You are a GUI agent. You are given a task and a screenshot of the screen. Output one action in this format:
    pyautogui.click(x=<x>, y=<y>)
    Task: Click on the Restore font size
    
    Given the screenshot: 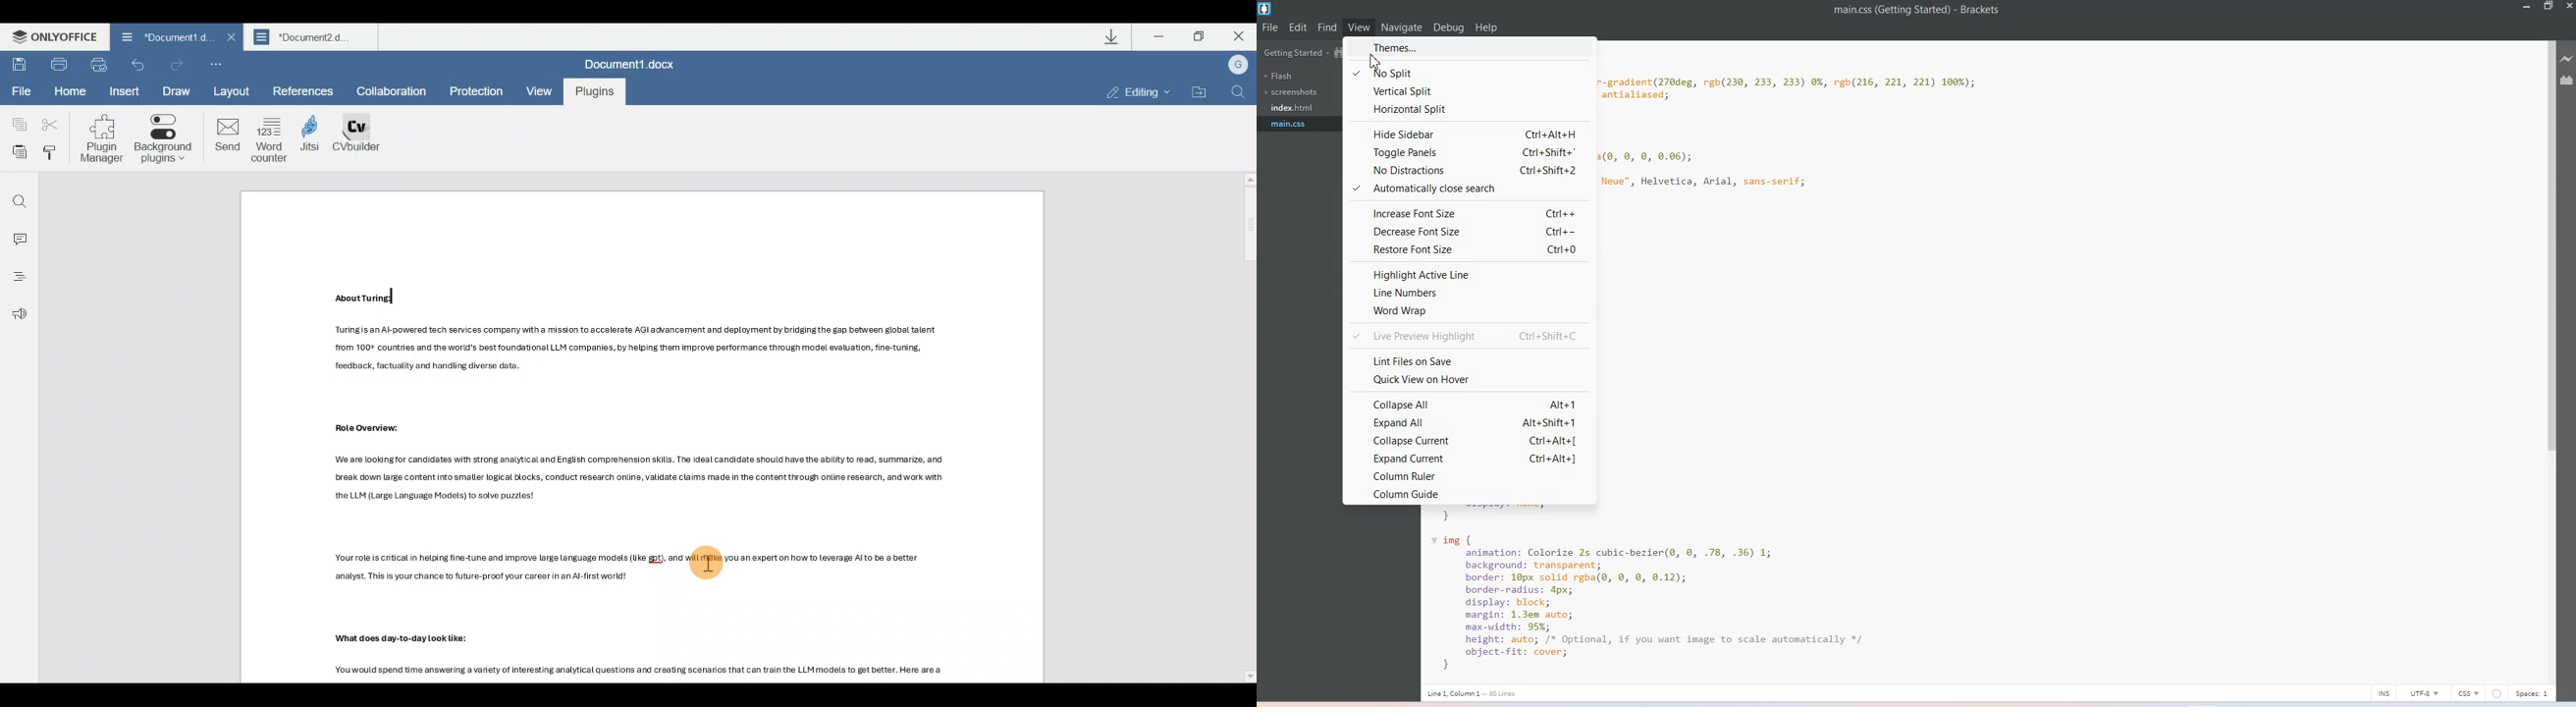 What is the action you would take?
    pyautogui.click(x=1469, y=250)
    